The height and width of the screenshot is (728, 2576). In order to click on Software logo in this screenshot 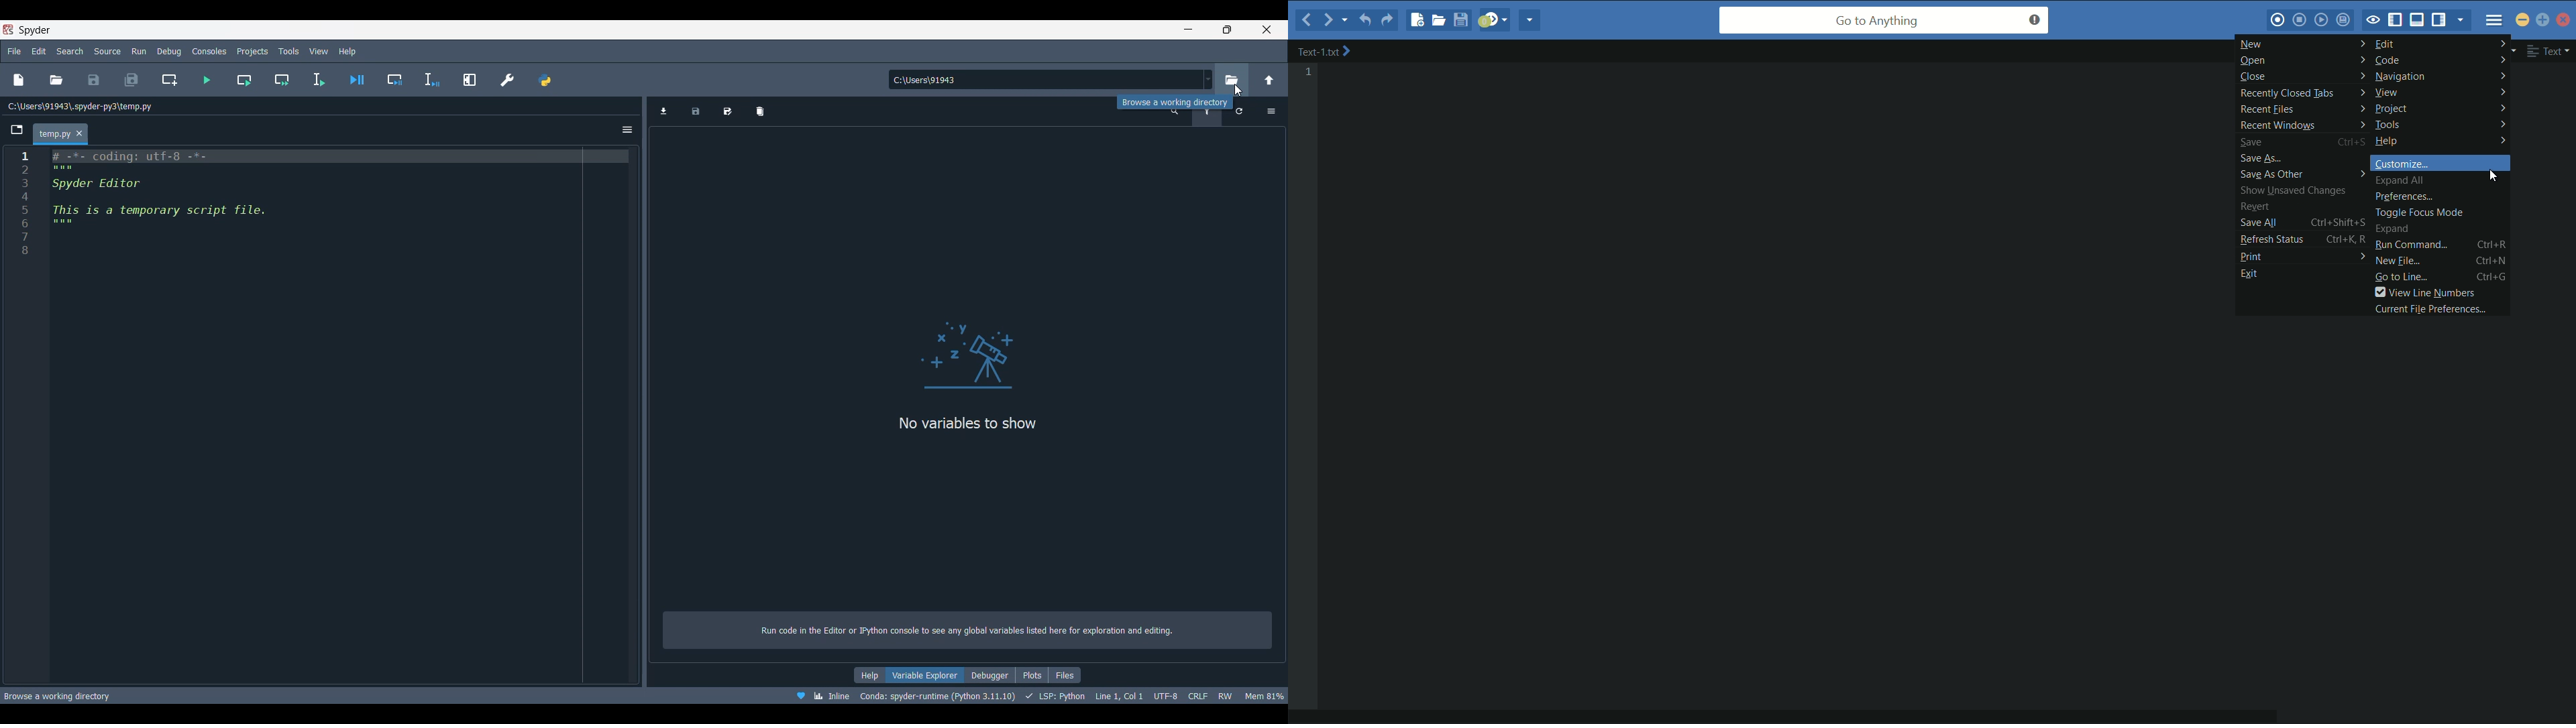, I will do `click(8, 29)`.